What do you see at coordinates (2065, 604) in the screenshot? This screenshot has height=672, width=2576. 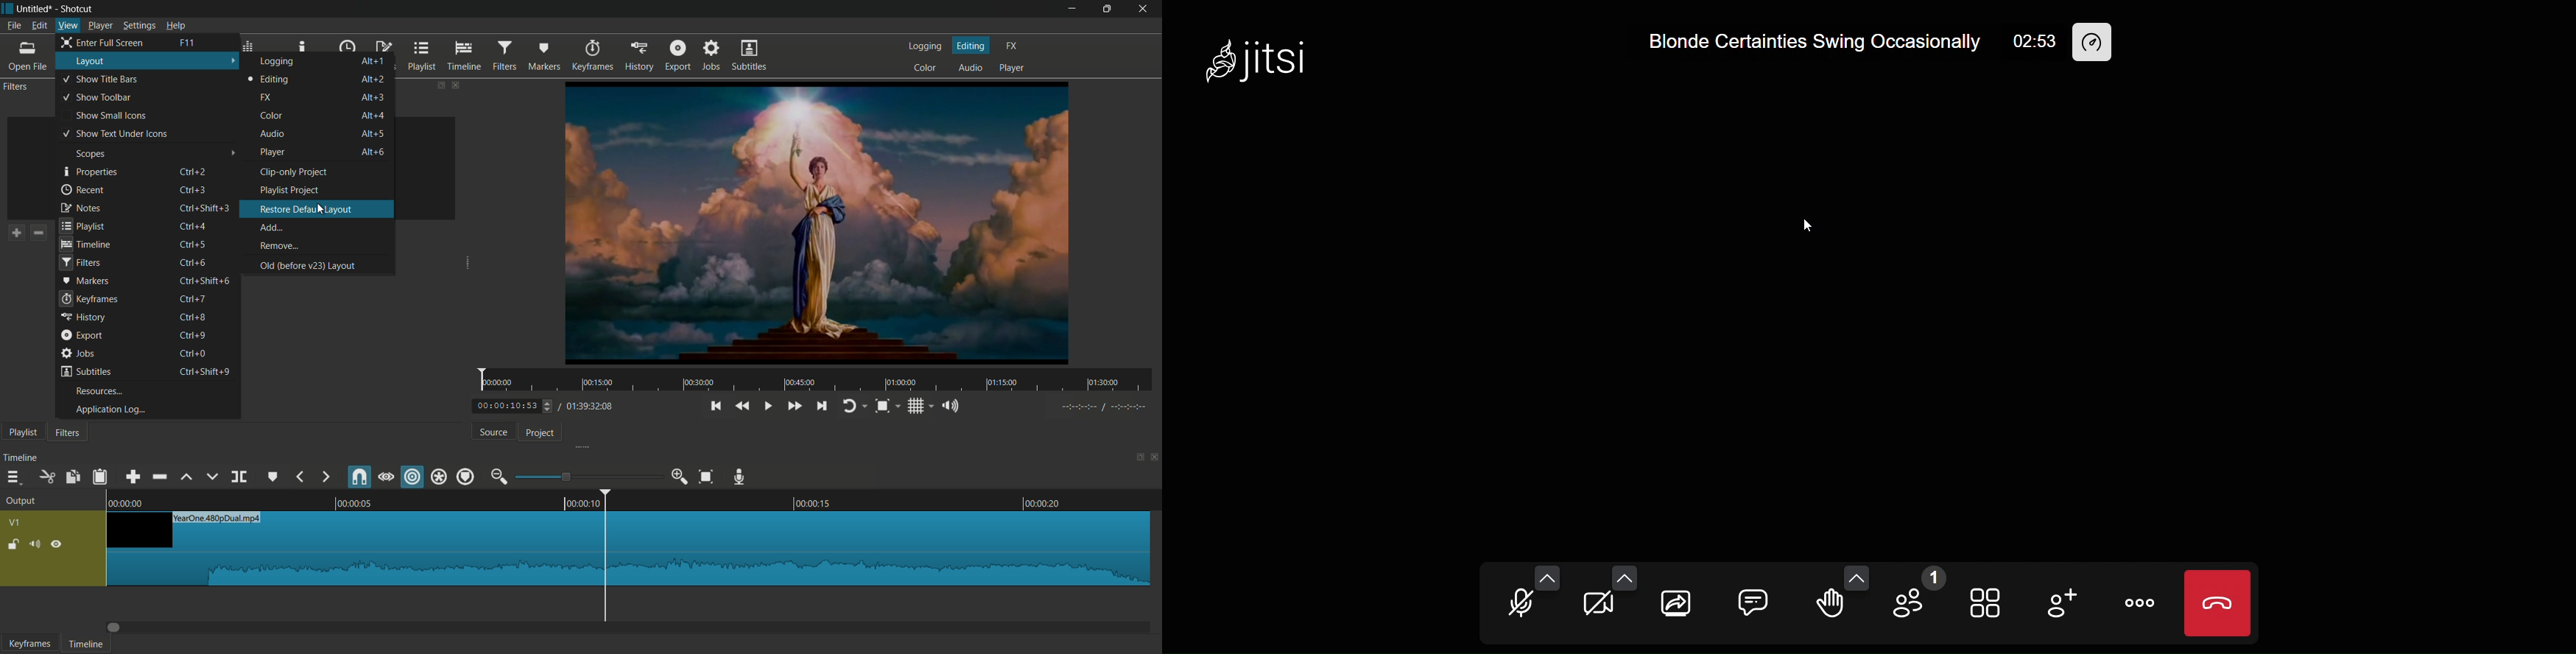 I see `invite people` at bounding box center [2065, 604].